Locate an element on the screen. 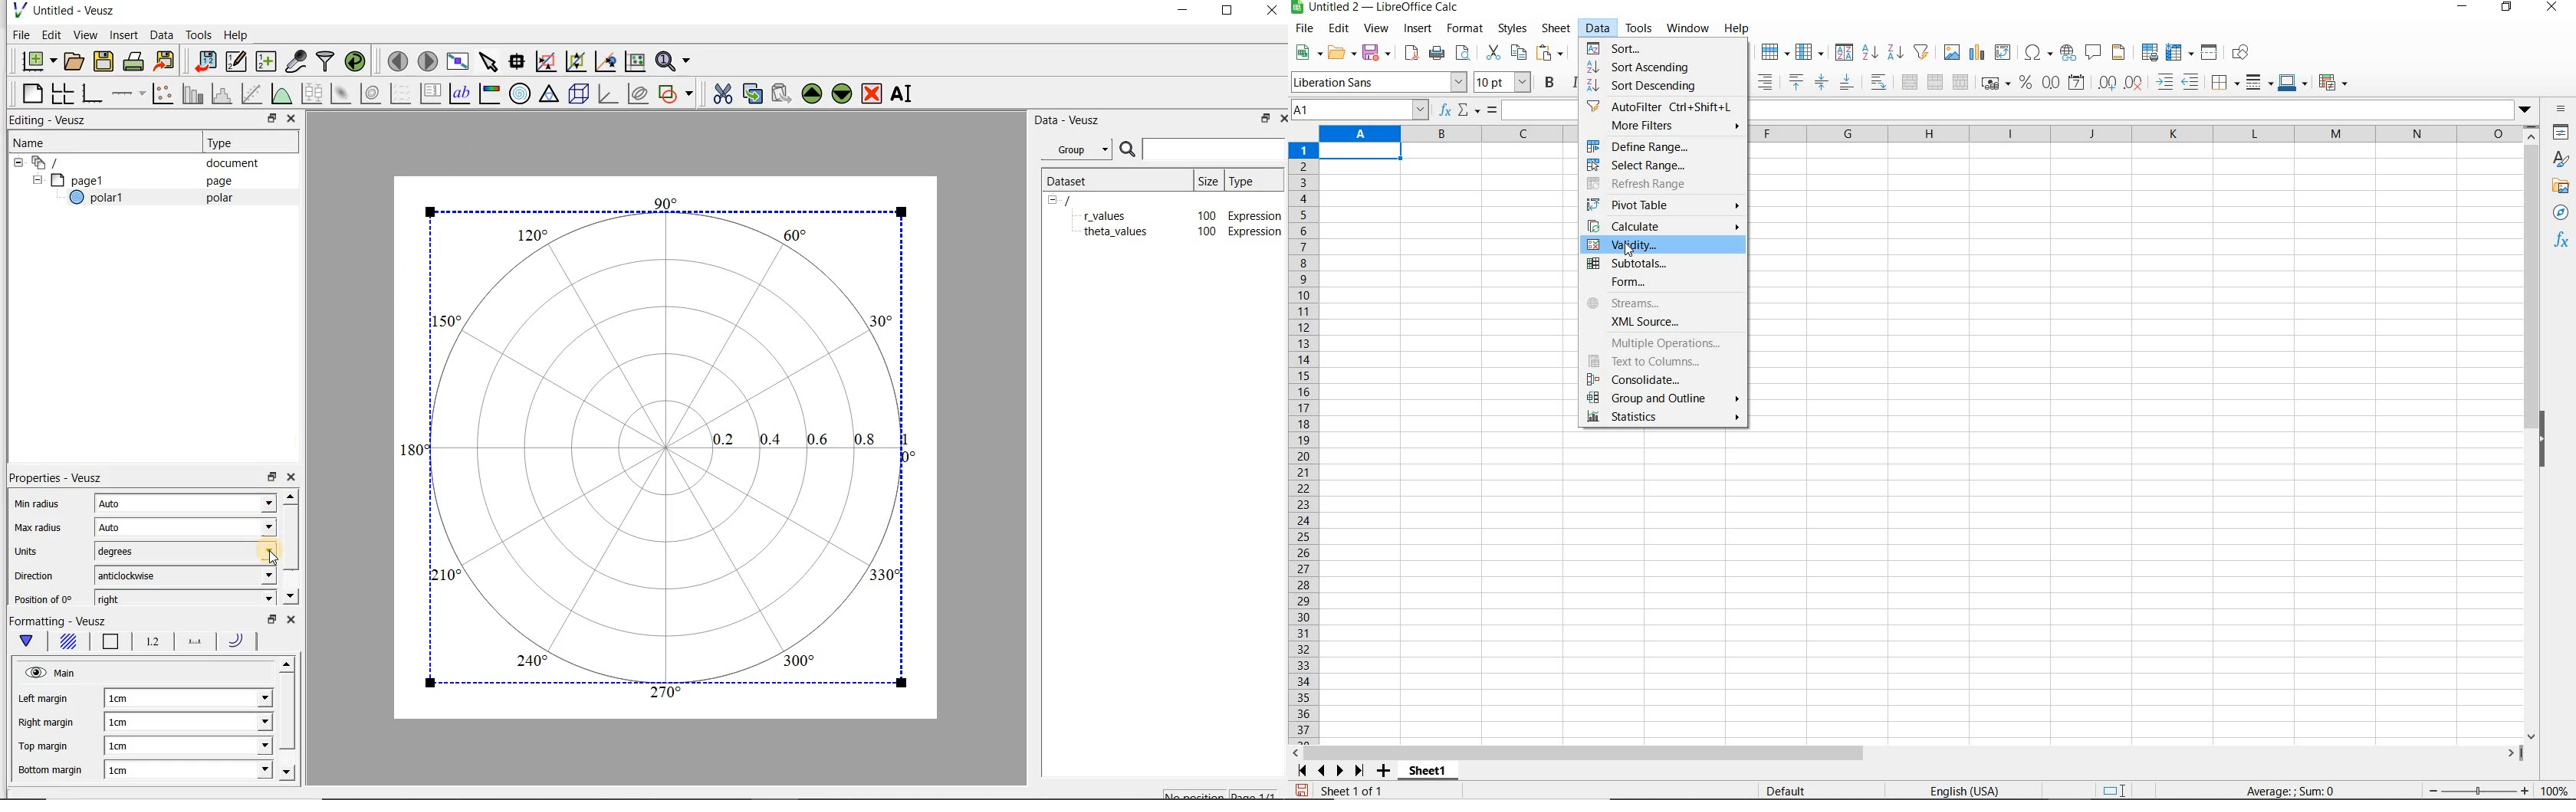  row is located at coordinates (1775, 53).